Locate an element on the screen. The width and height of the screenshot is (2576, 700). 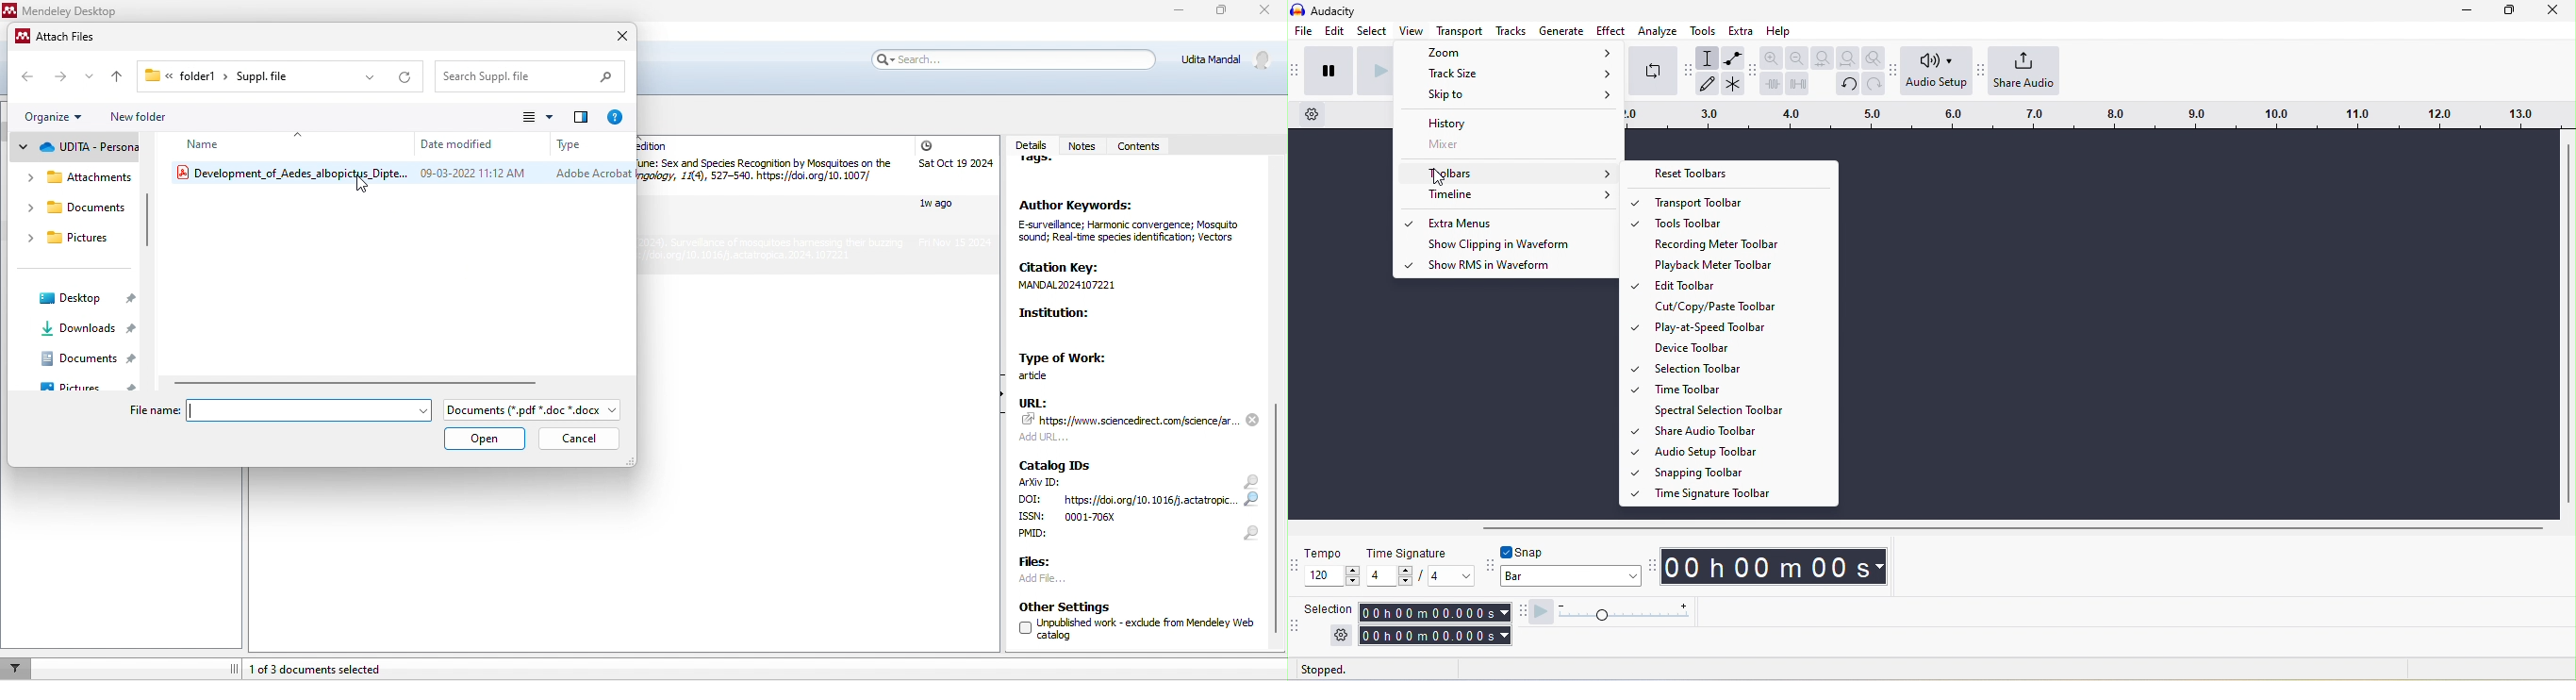
status: stopped is located at coordinates (1323, 672).